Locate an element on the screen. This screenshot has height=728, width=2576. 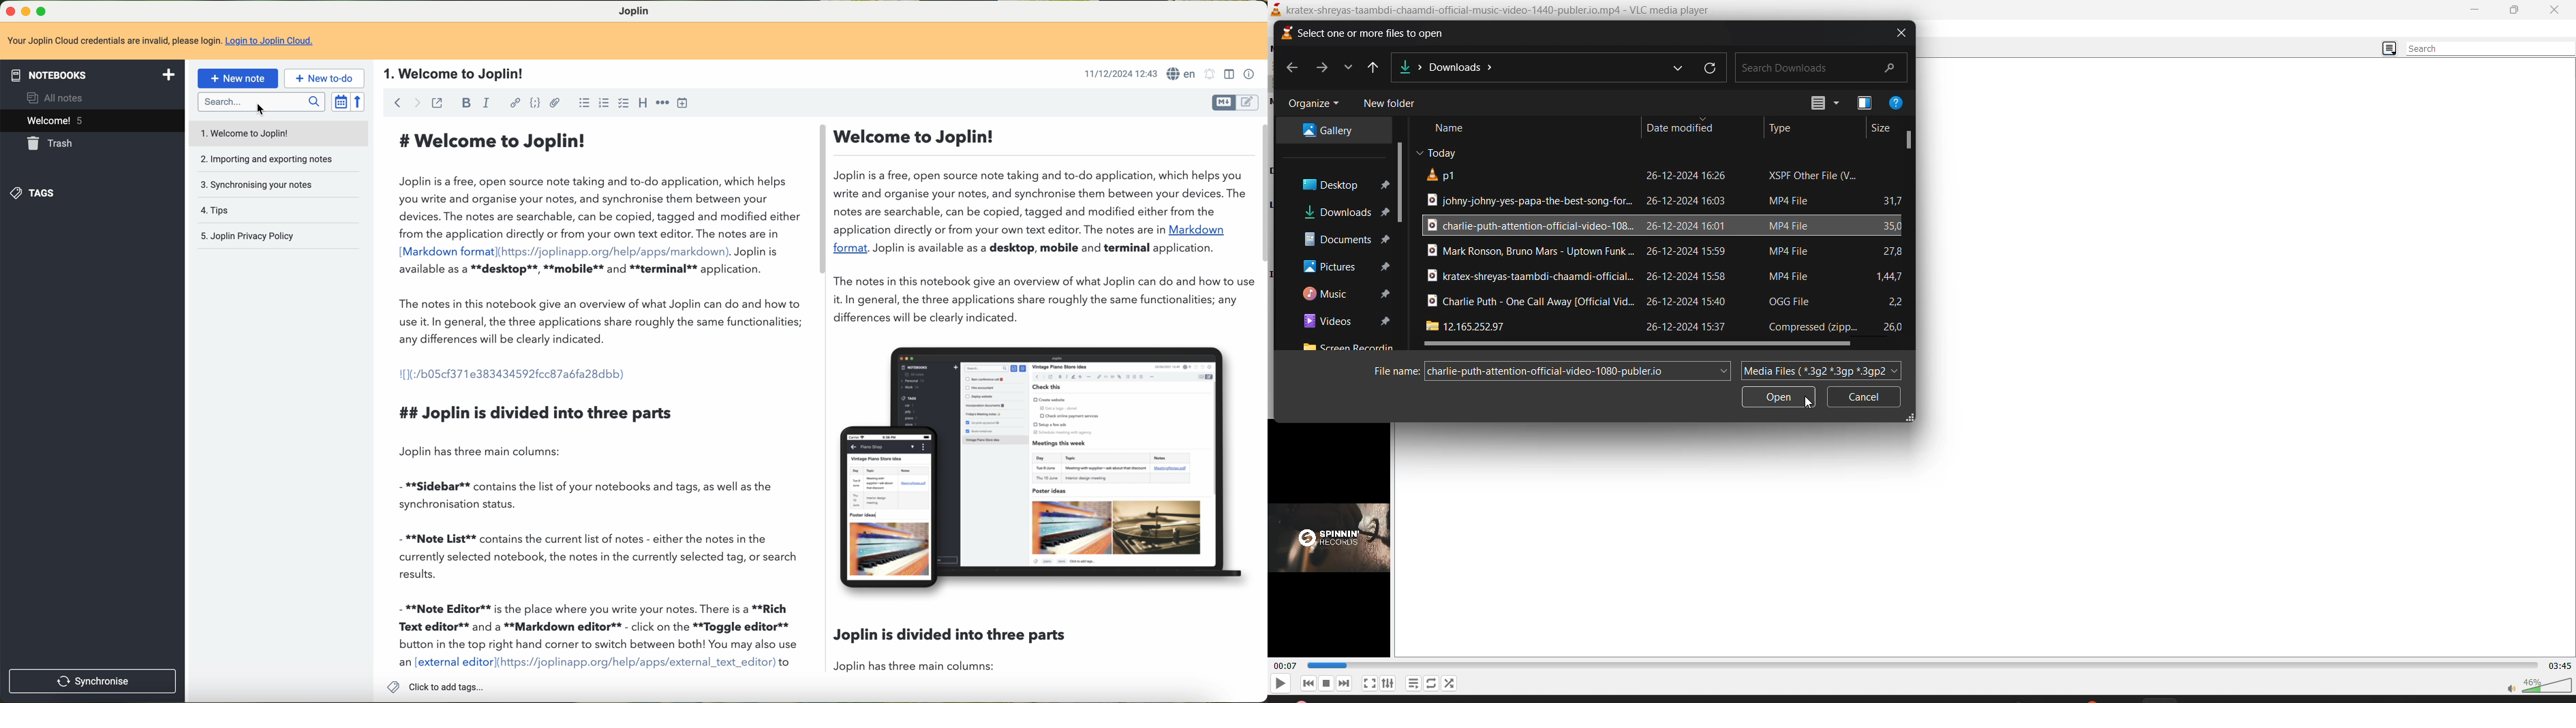
documents is located at coordinates (1345, 241).